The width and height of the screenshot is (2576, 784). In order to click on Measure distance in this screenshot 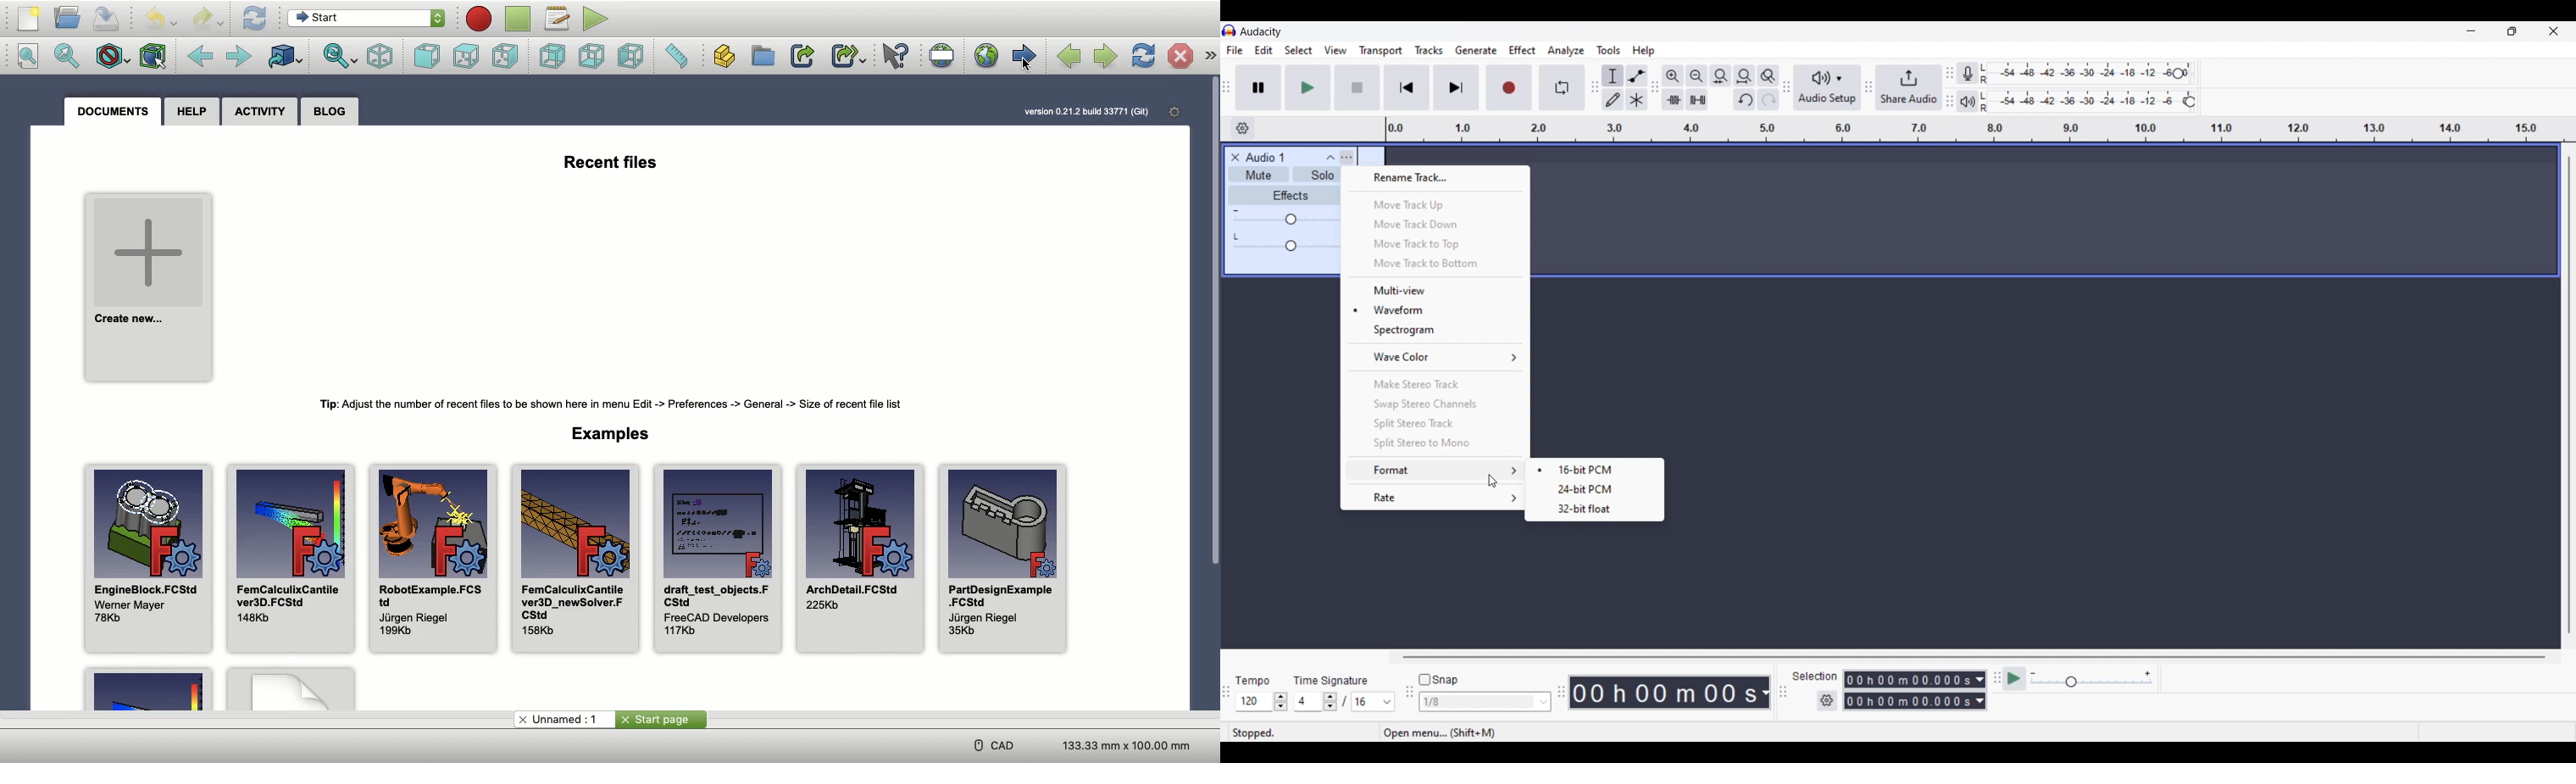, I will do `click(675, 55)`.